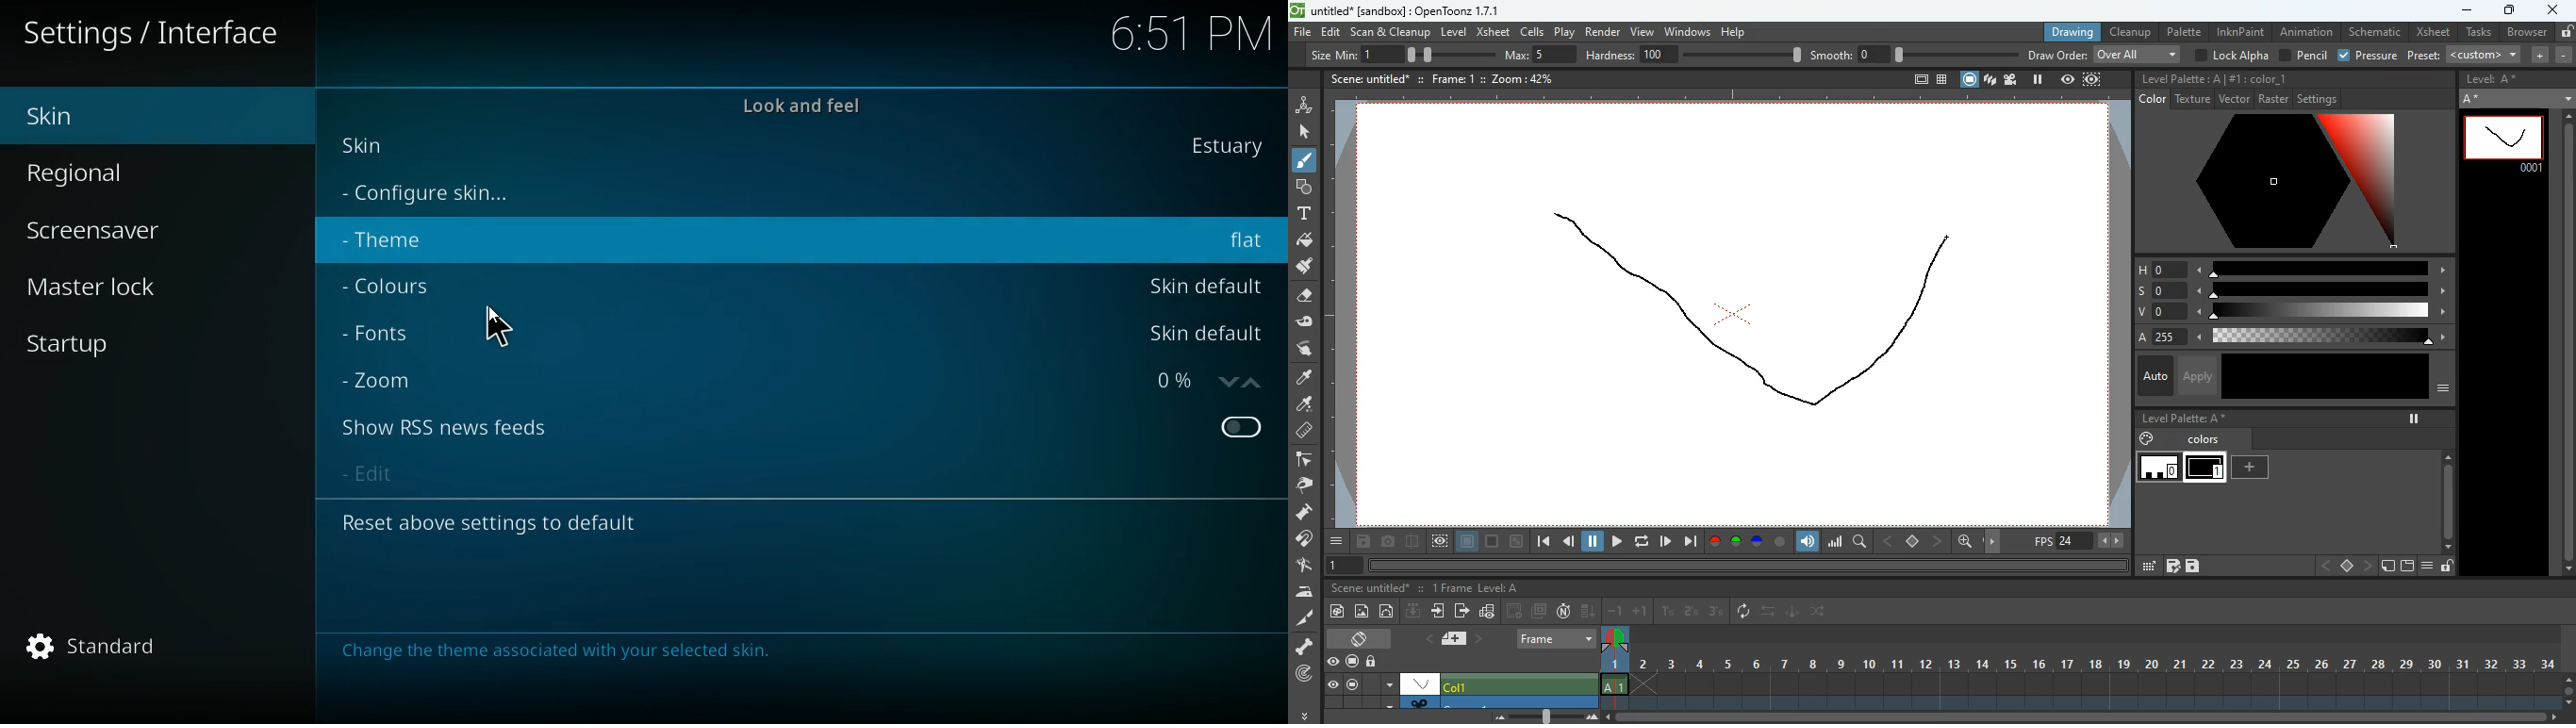  Describe the element at coordinates (1886, 541) in the screenshot. I see `left` at that location.